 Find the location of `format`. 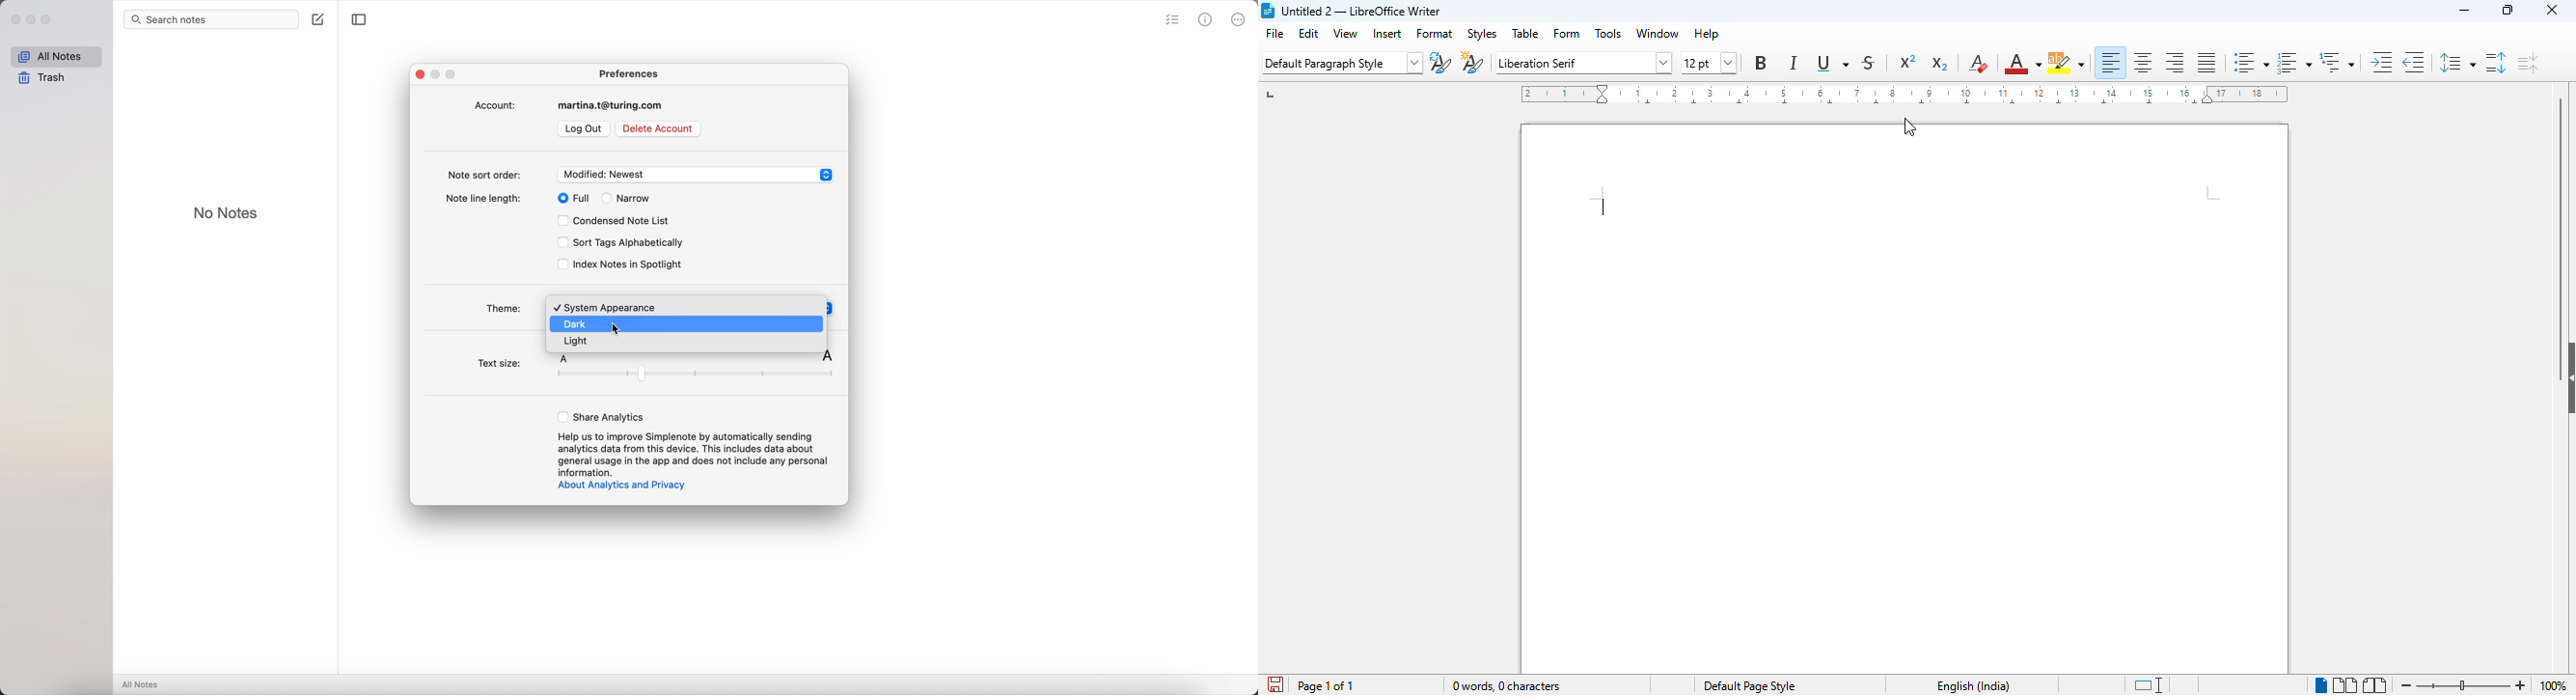

format is located at coordinates (1436, 33).